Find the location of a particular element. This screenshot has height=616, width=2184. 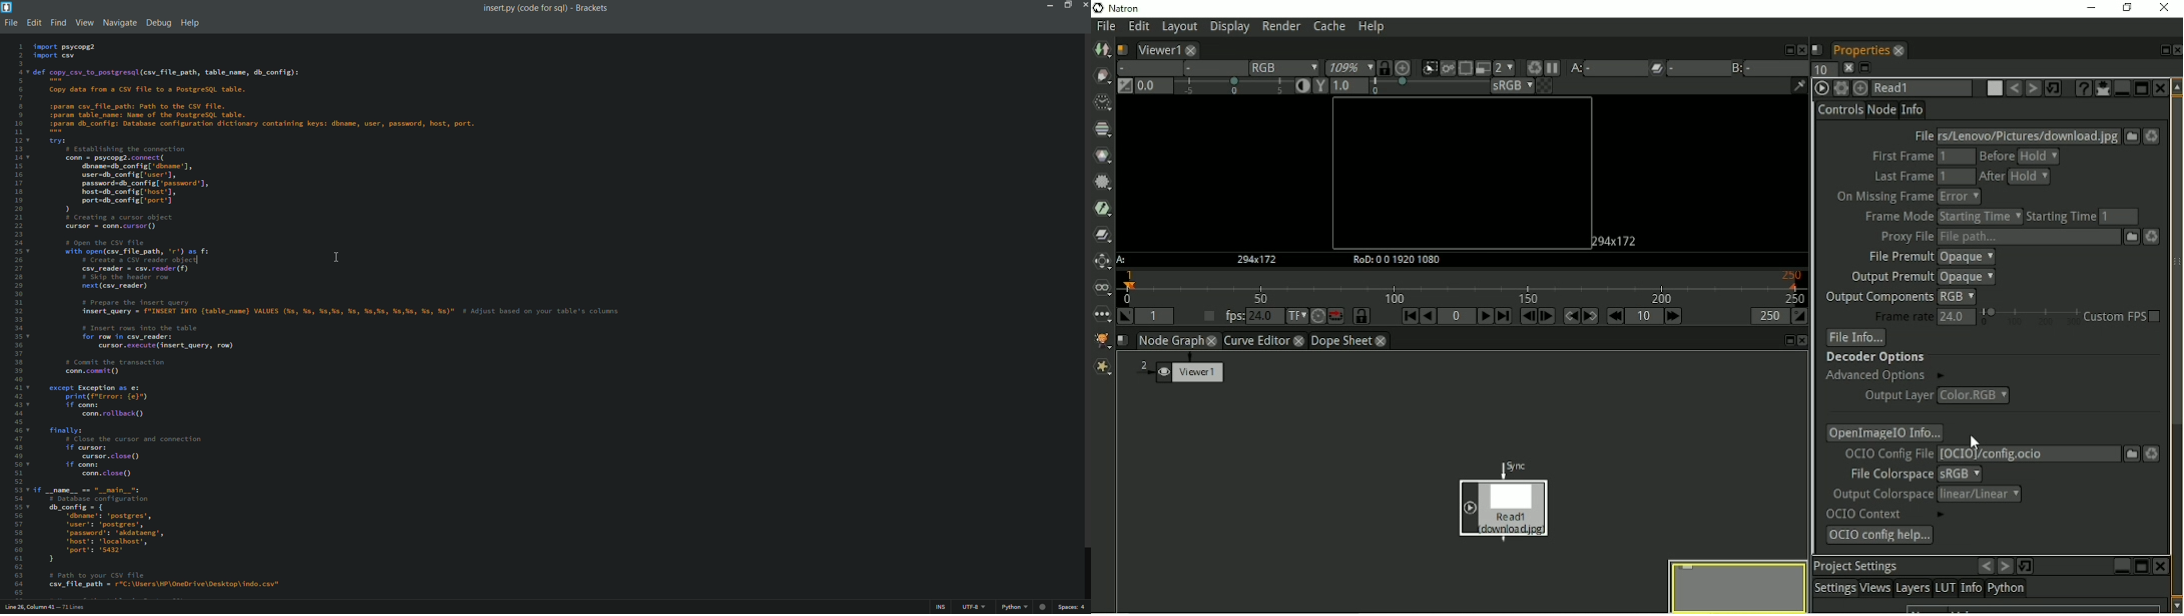

file name is located at coordinates (499, 9).